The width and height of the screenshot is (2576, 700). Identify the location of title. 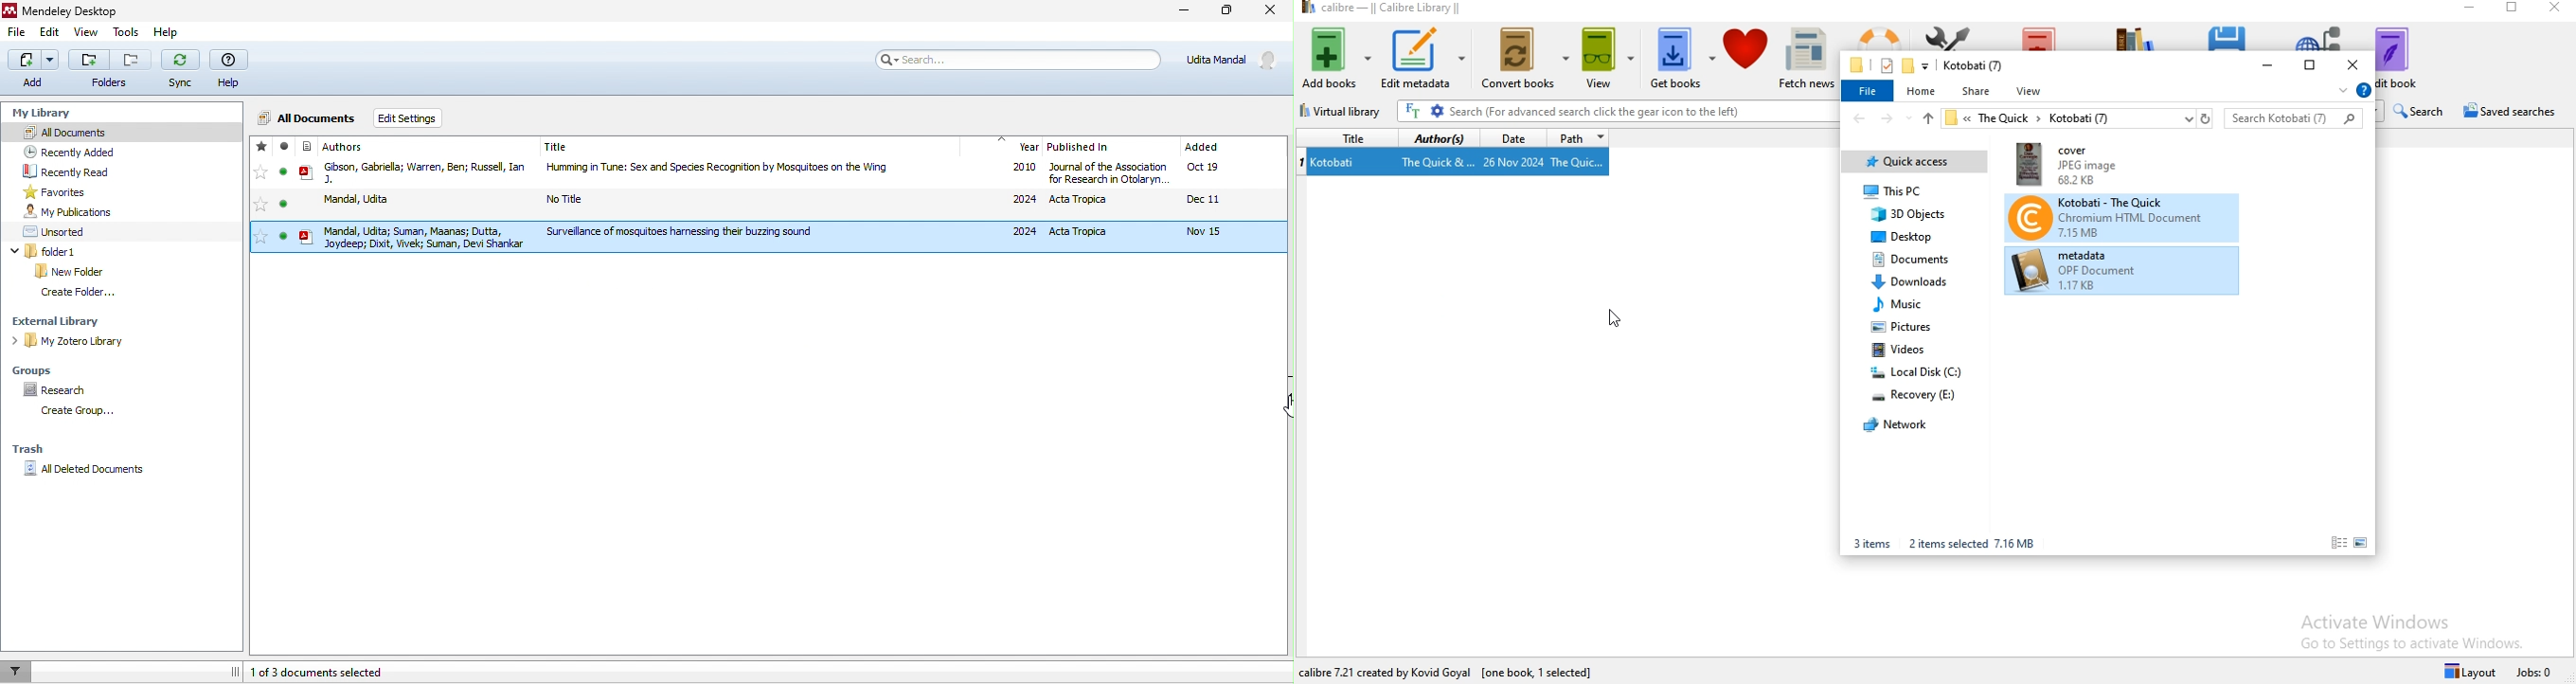
(1349, 139).